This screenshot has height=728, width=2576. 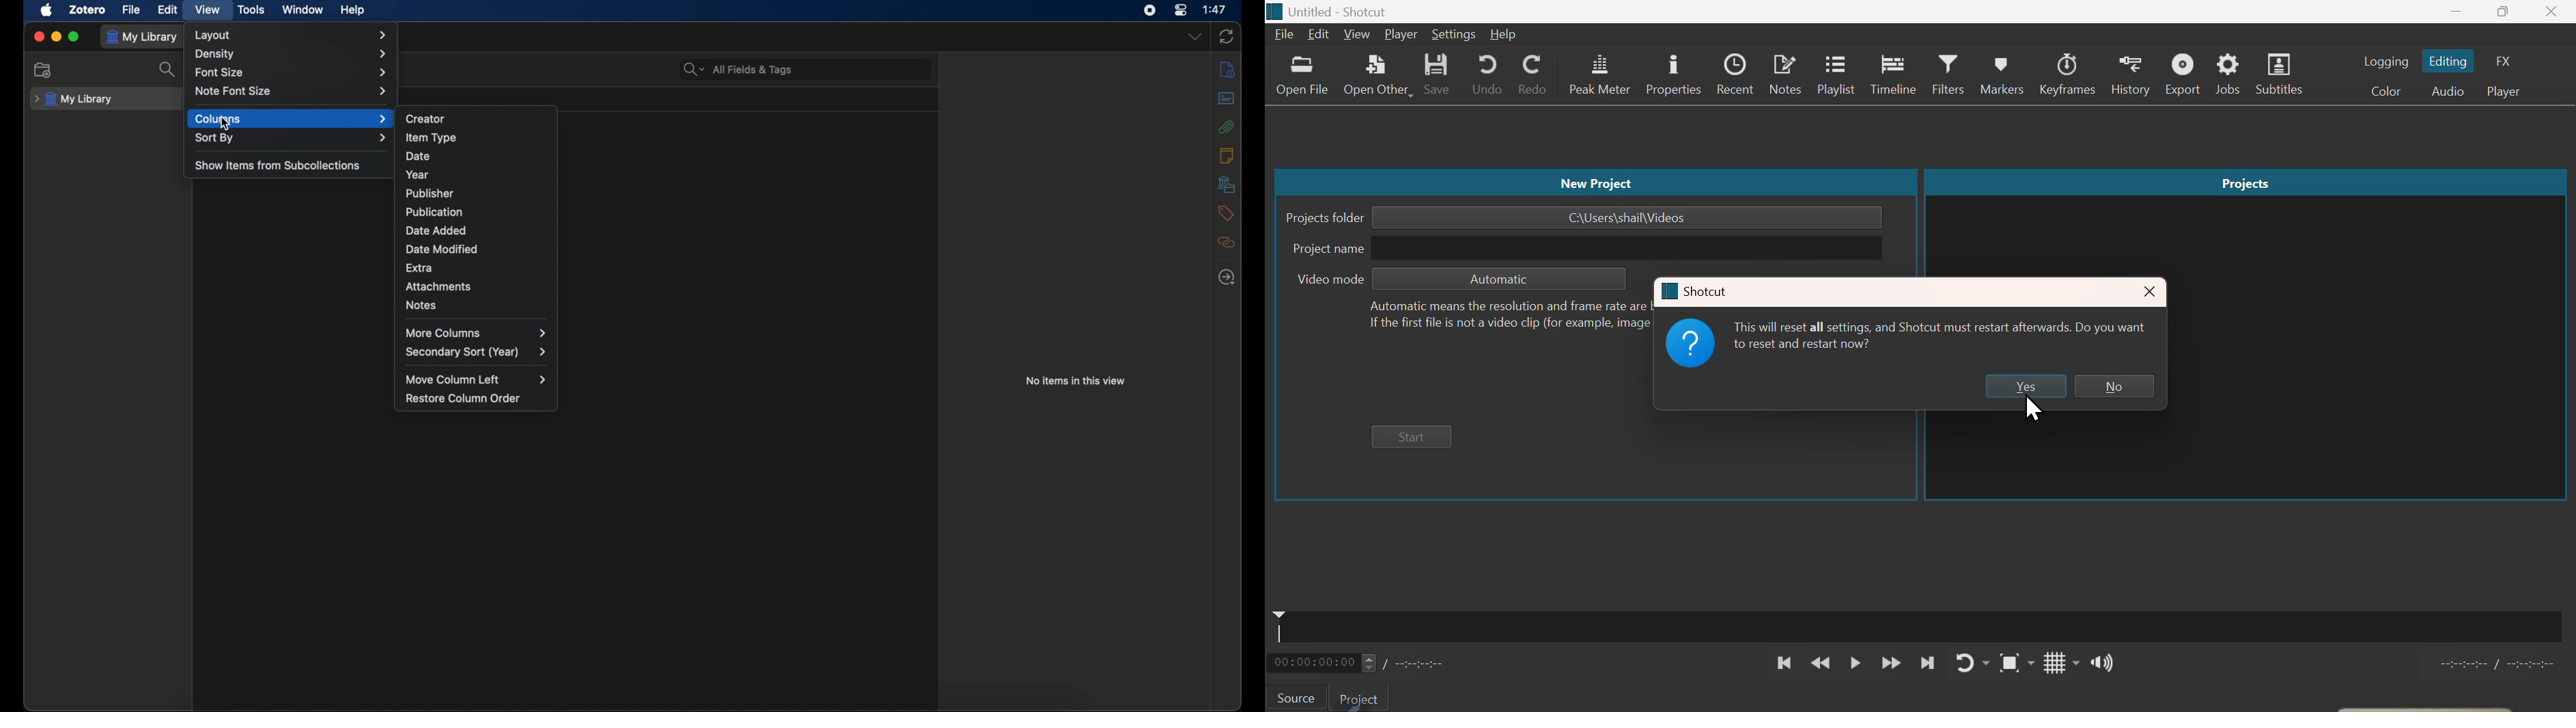 What do you see at coordinates (1150, 10) in the screenshot?
I see `screen recorder` at bounding box center [1150, 10].